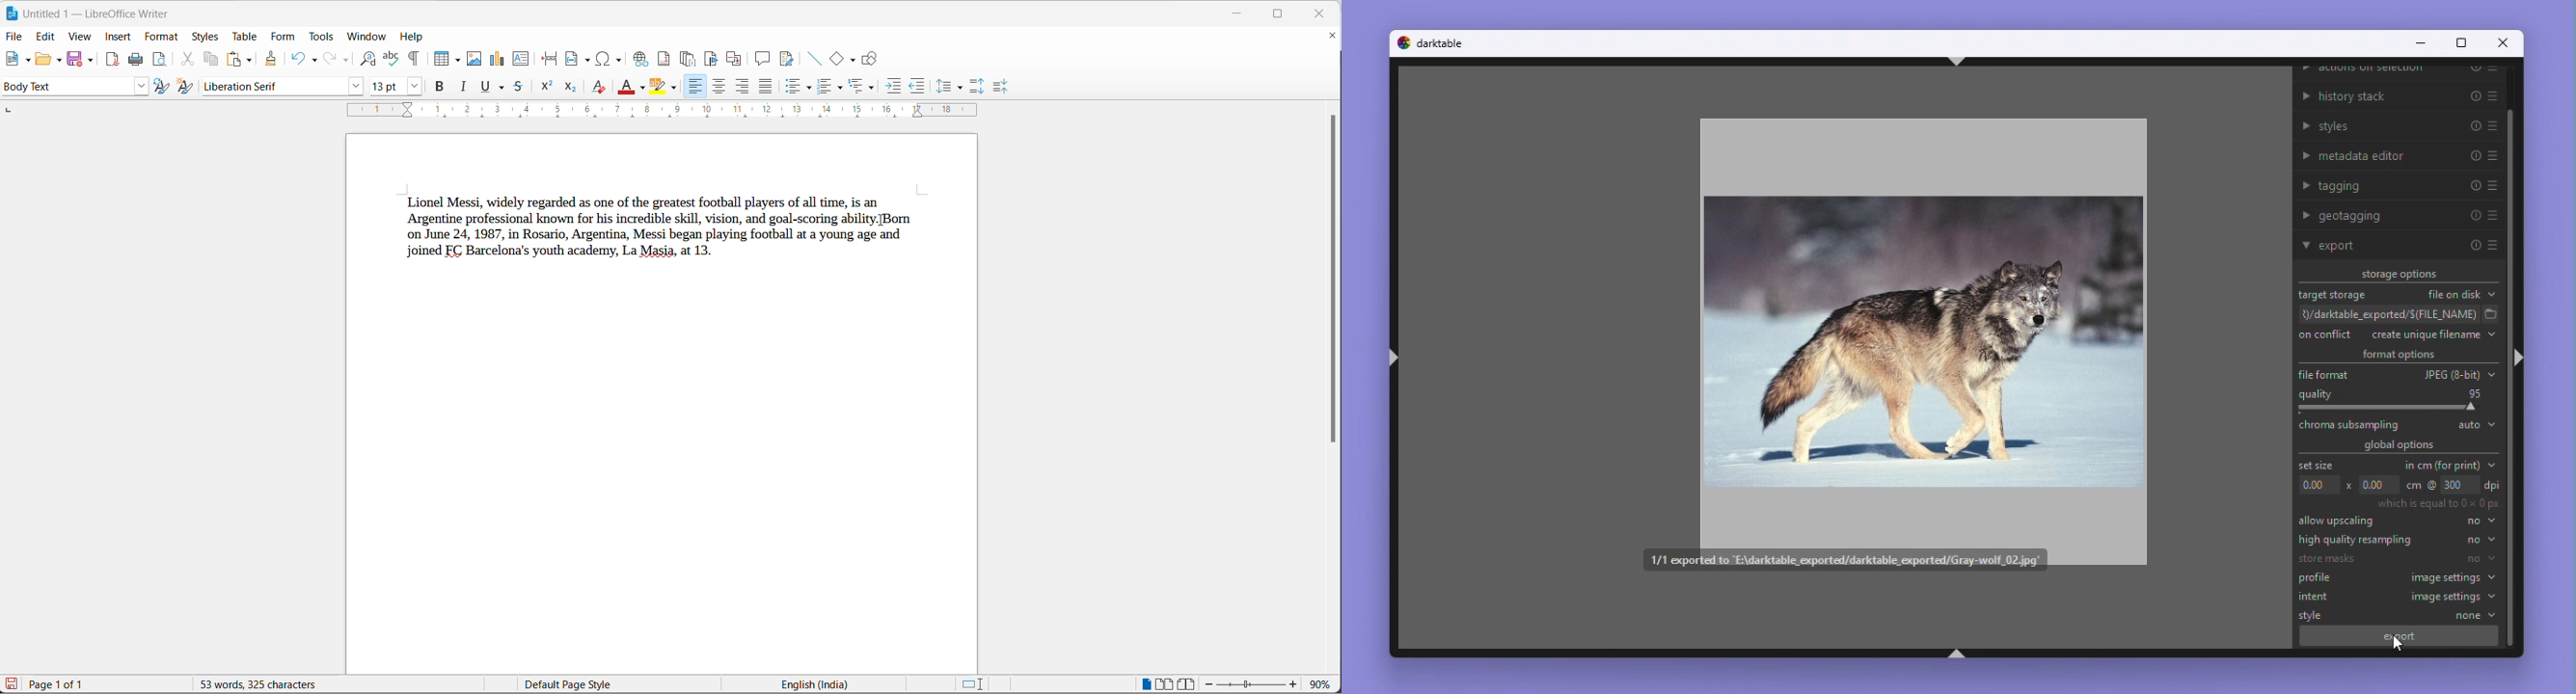 This screenshot has height=700, width=2576. I want to click on save options, so click(90, 61).